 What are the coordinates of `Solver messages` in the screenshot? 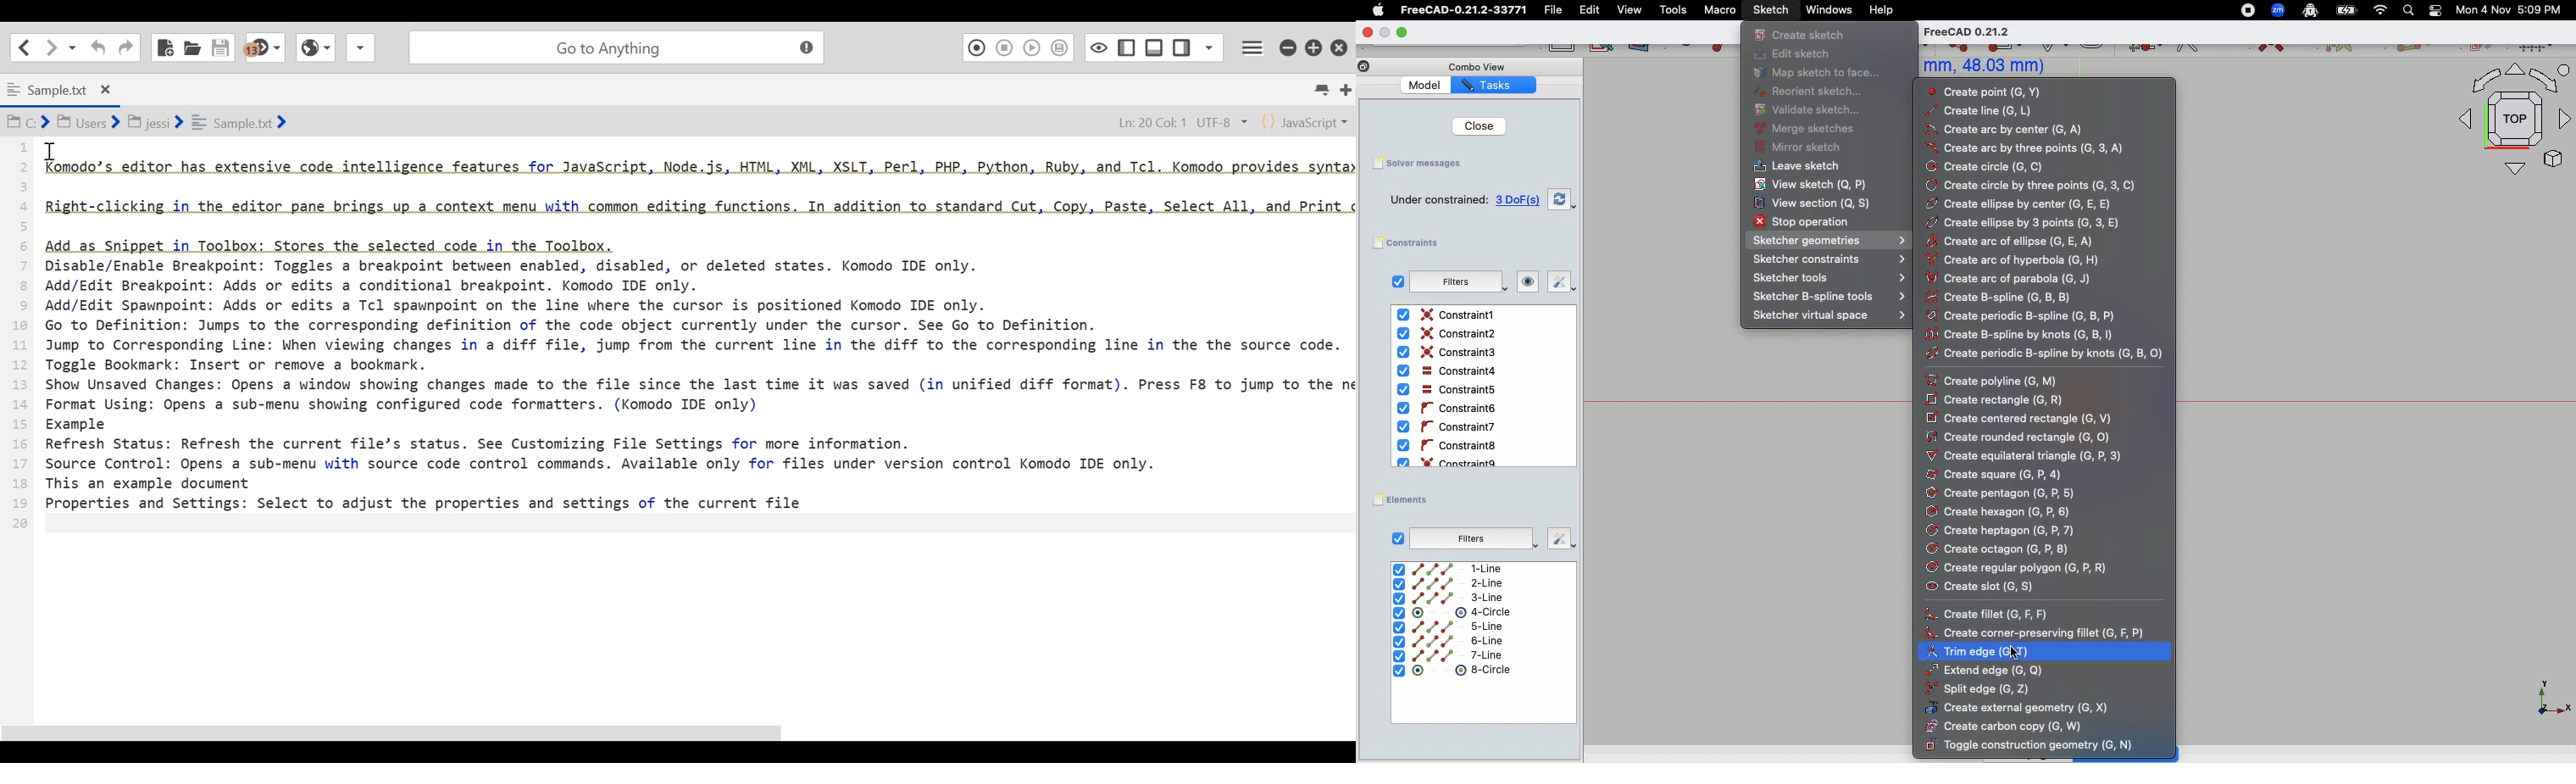 It's located at (1421, 163).